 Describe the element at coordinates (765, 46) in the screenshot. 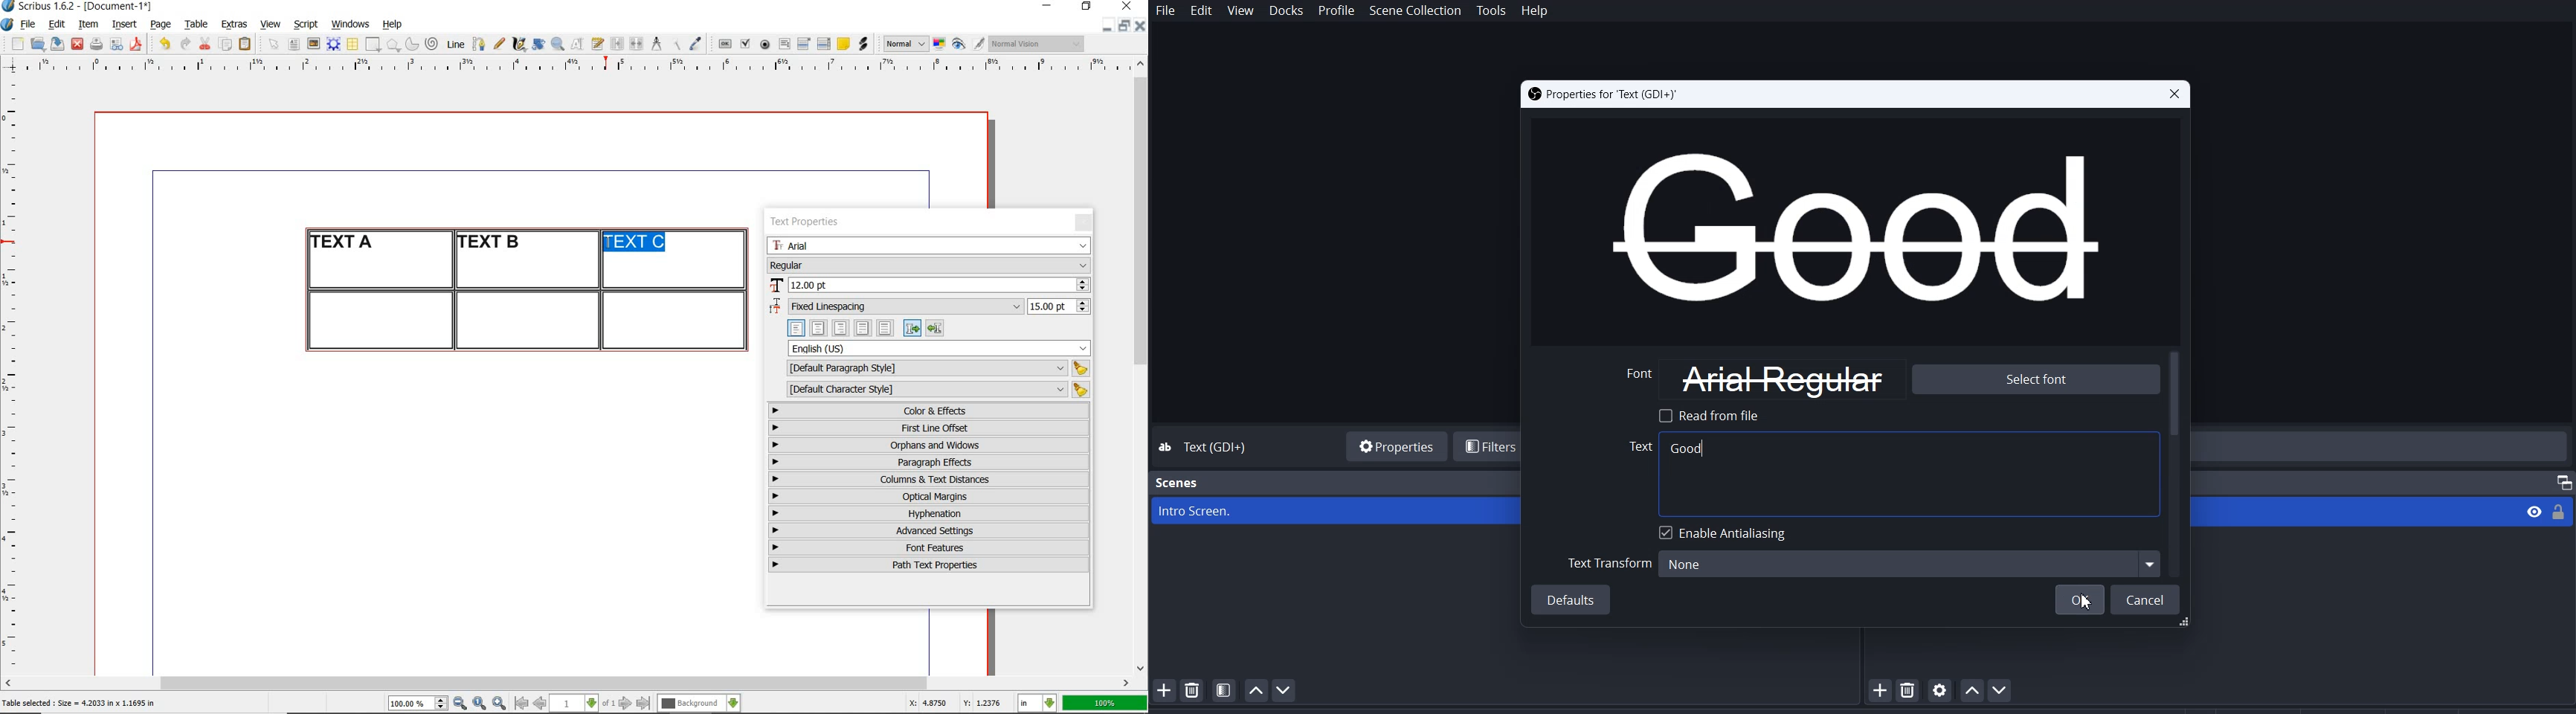

I see `pdf radio button` at that location.